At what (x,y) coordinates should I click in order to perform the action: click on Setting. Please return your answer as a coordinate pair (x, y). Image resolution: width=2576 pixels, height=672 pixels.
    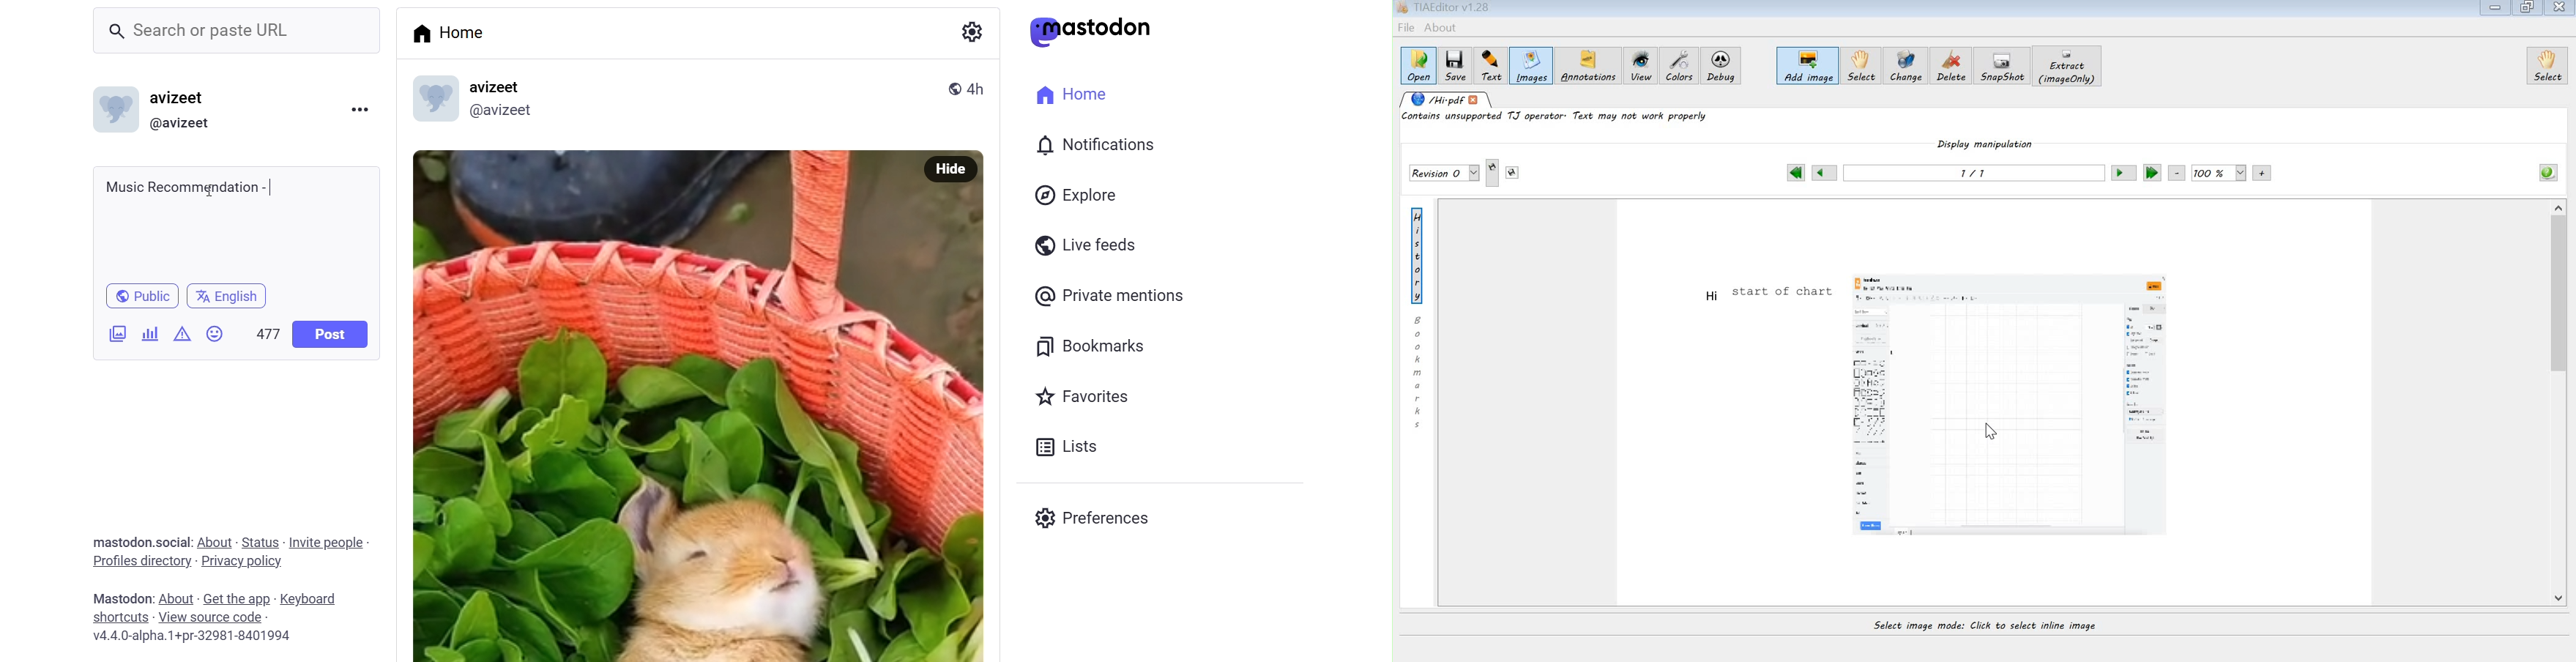
    Looking at the image, I should click on (972, 31).